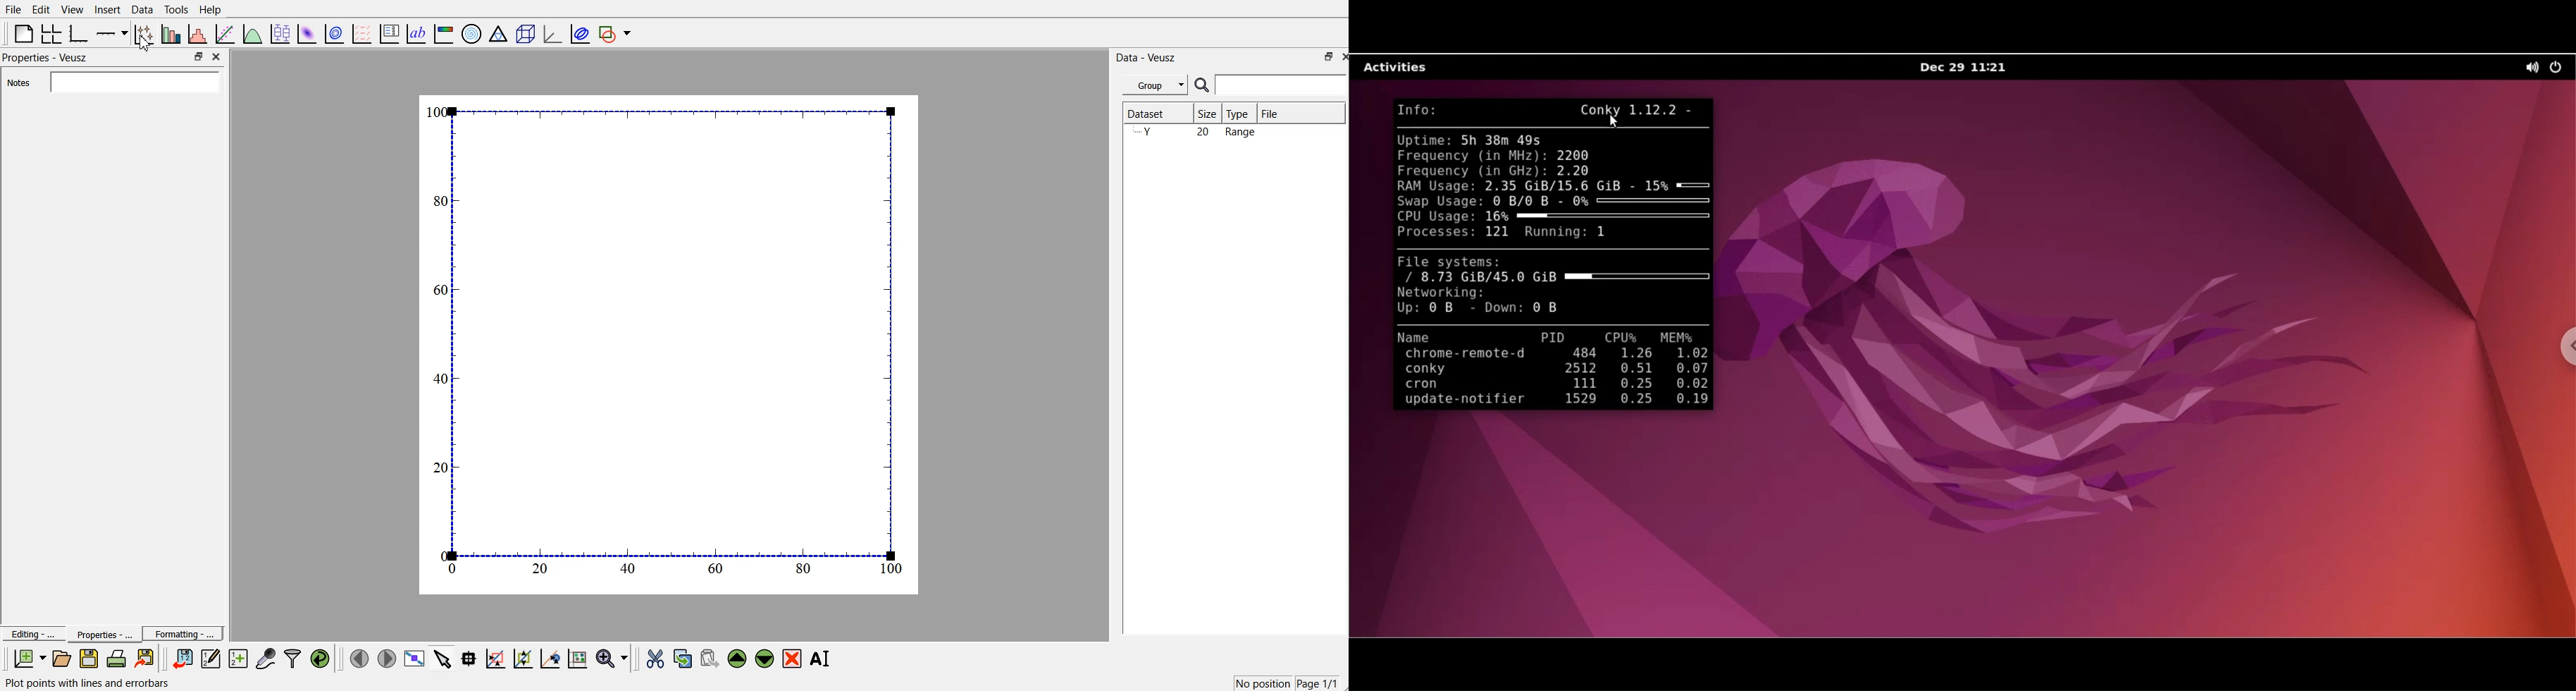 The height and width of the screenshot is (700, 2576). What do you see at coordinates (143, 47) in the screenshot?
I see `cursor` at bounding box center [143, 47].